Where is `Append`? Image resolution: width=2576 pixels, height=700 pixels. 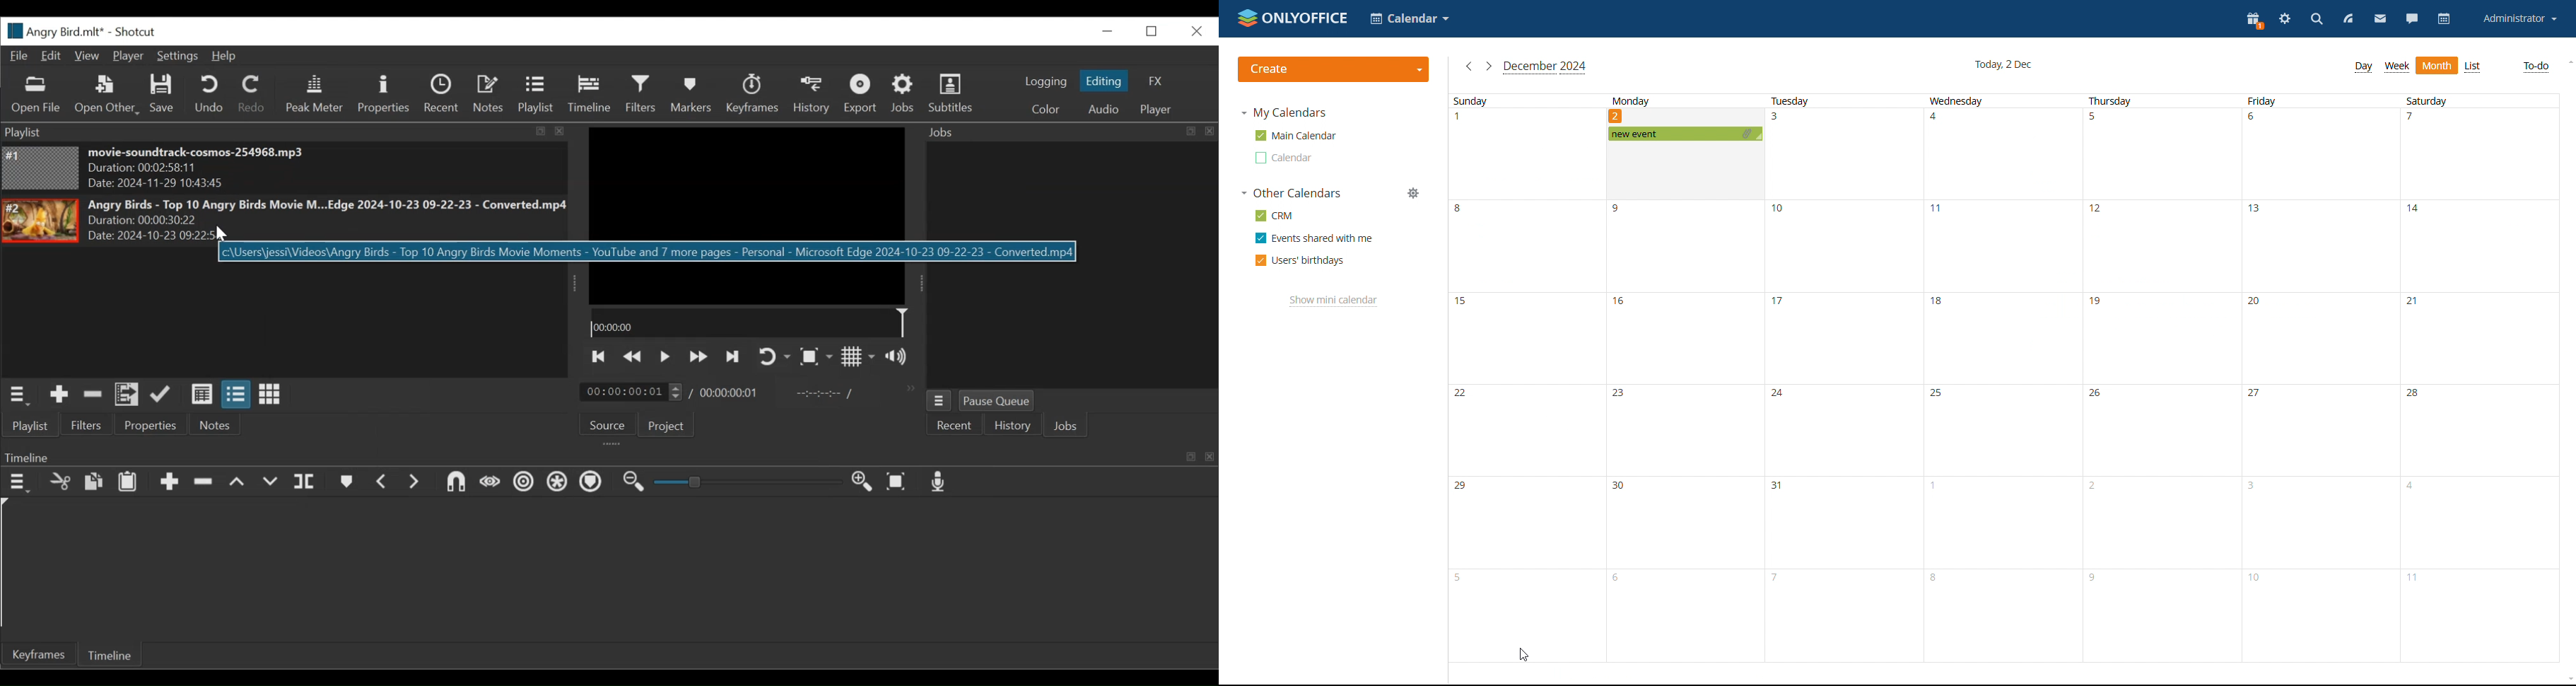 Append is located at coordinates (168, 482).